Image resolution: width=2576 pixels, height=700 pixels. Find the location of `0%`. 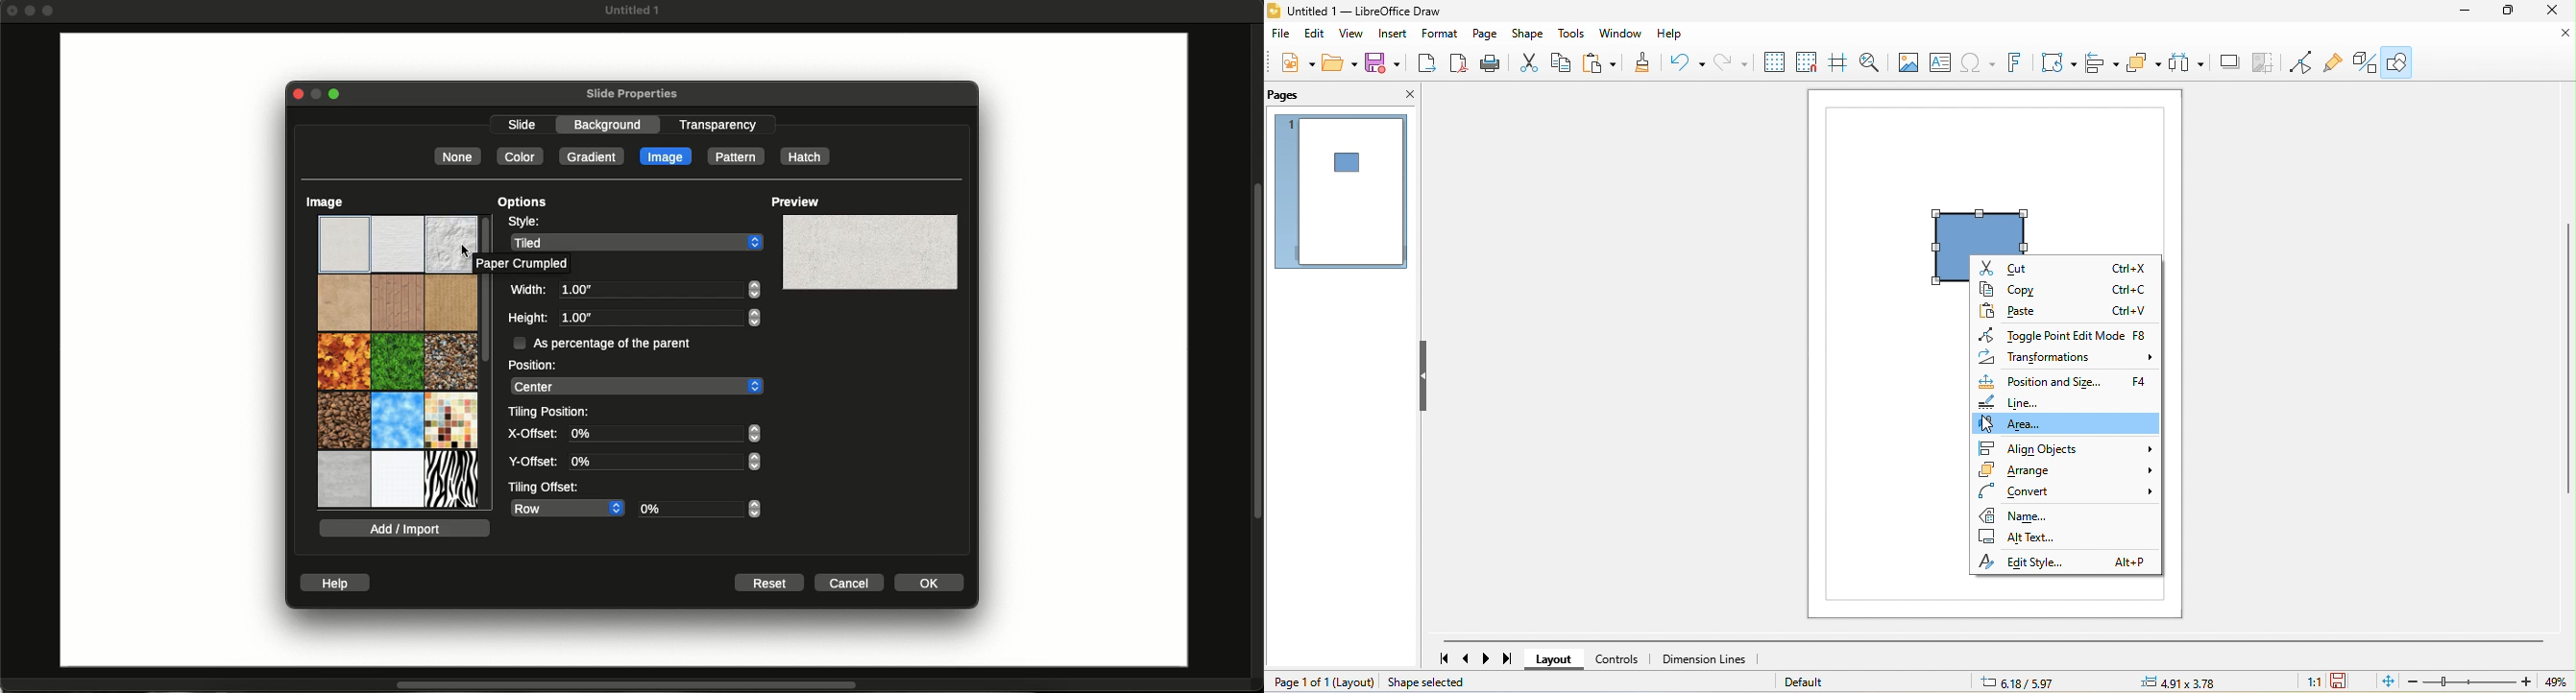

0% is located at coordinates (664, 461).